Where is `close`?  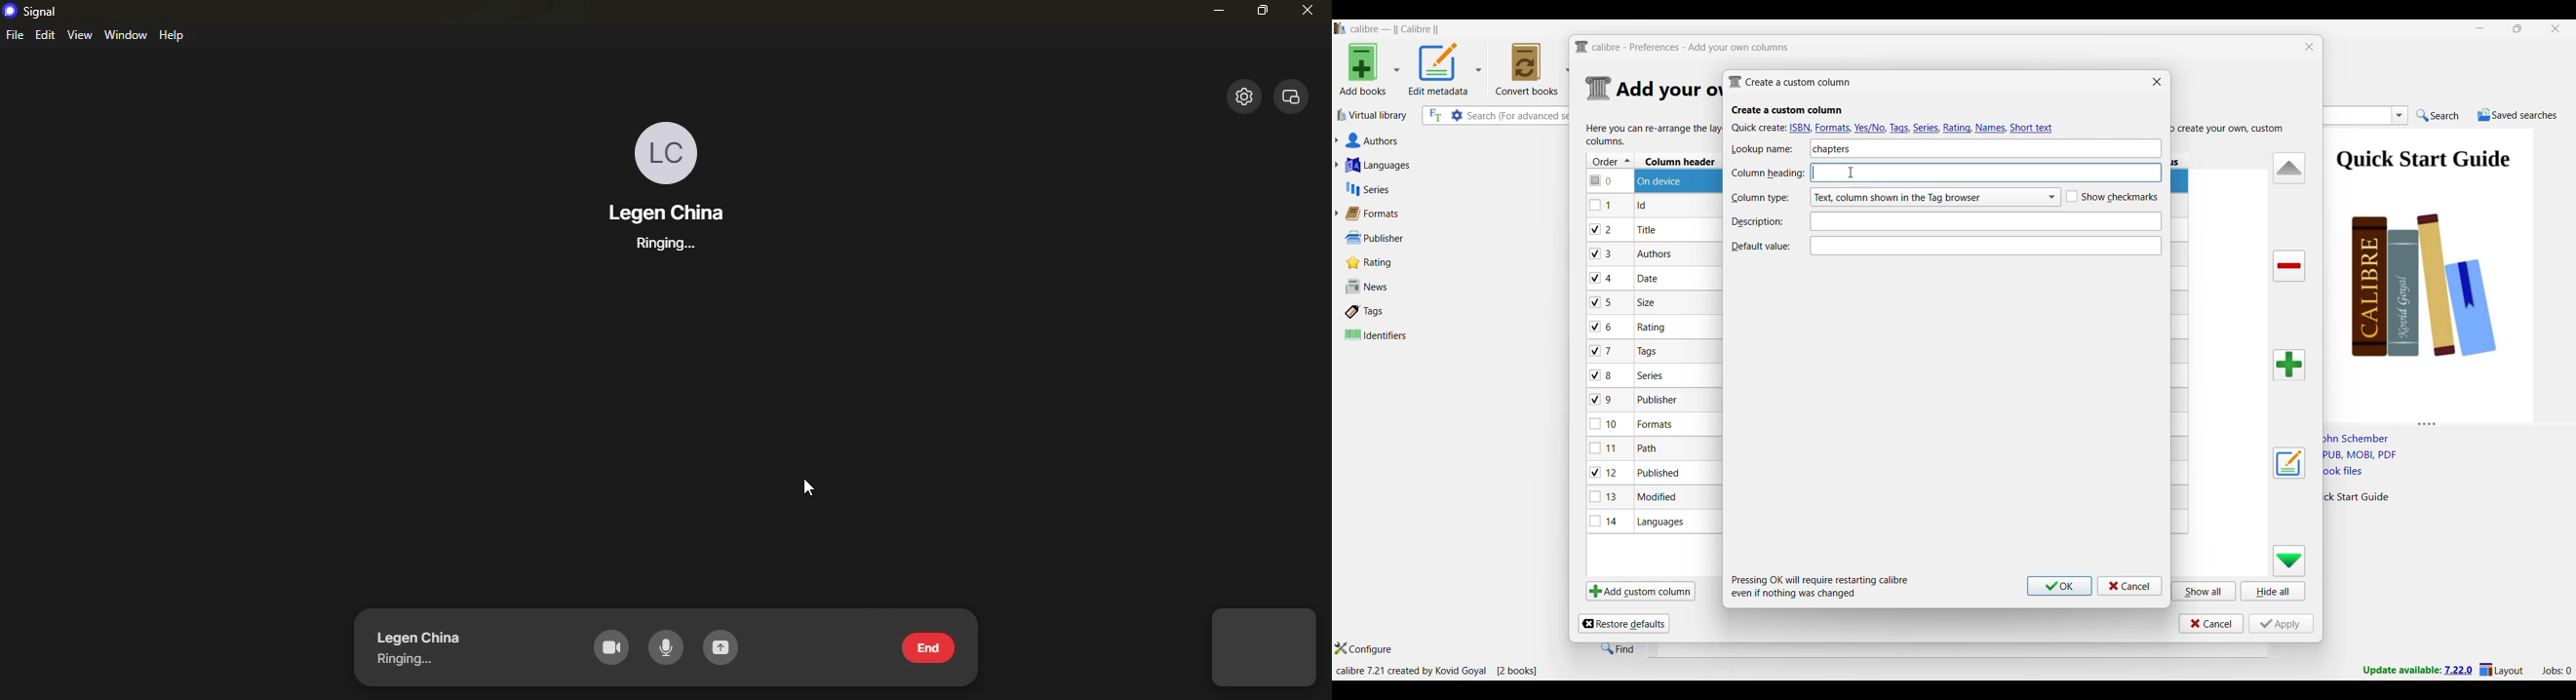
close is located at coordinates (1294, 98).